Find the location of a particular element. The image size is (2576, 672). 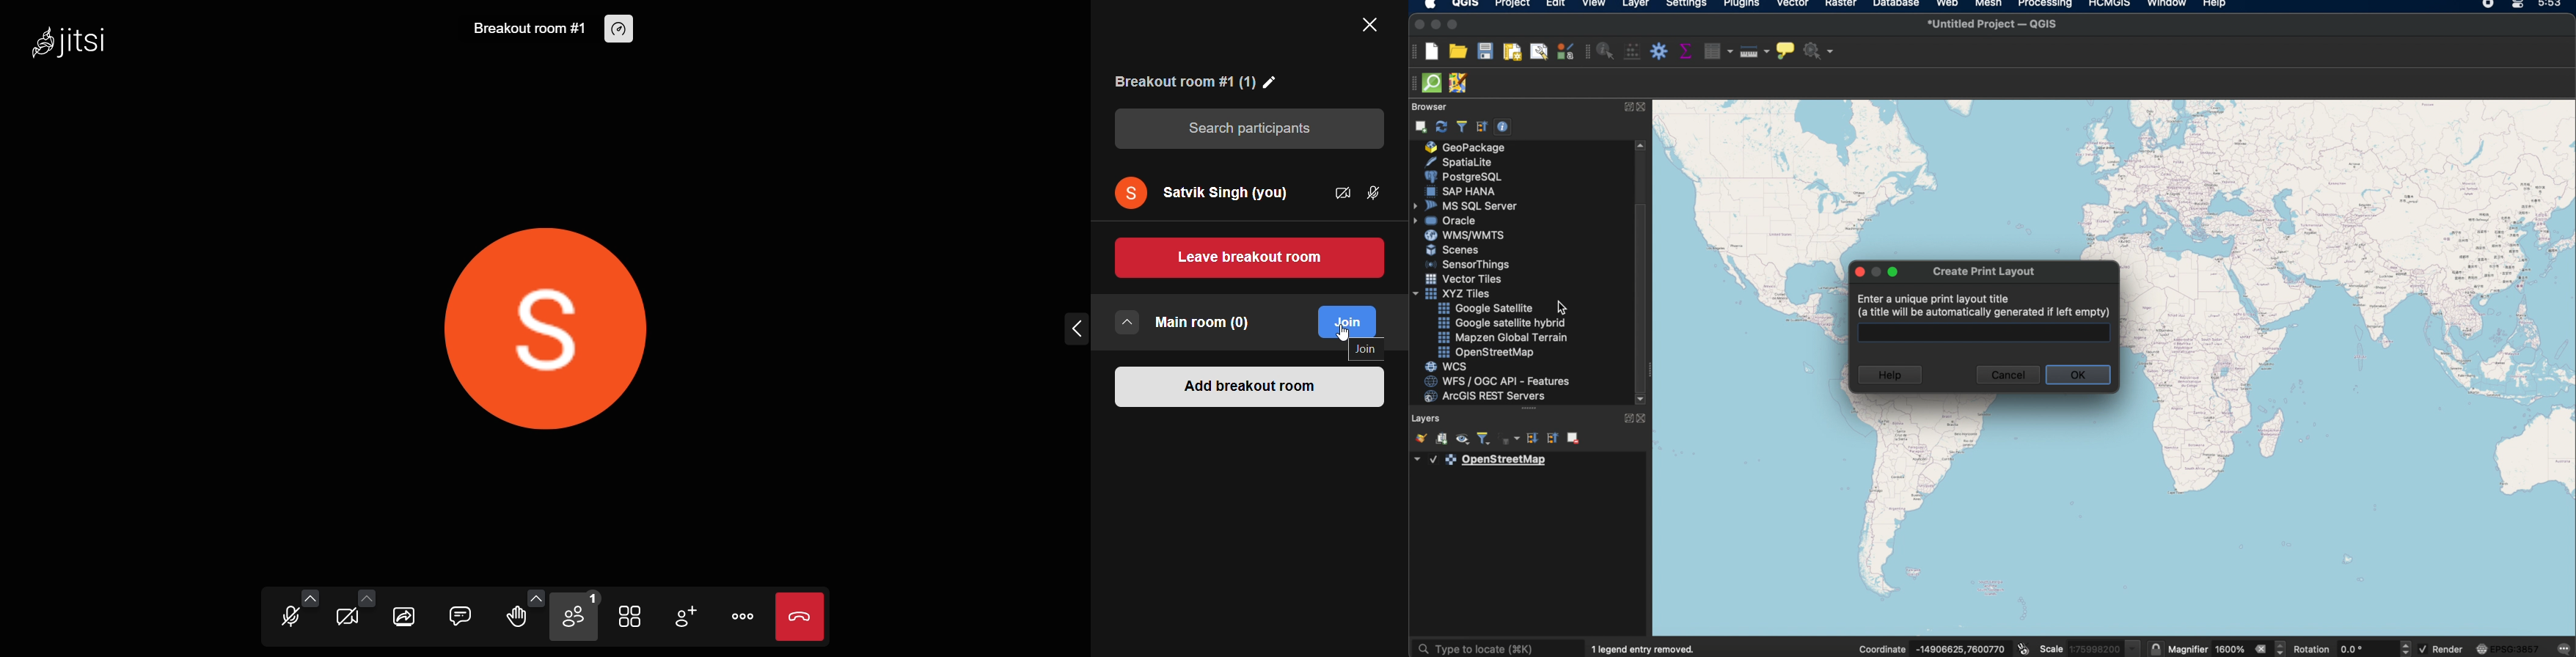

style manager is located at coordinates (1564, 51).